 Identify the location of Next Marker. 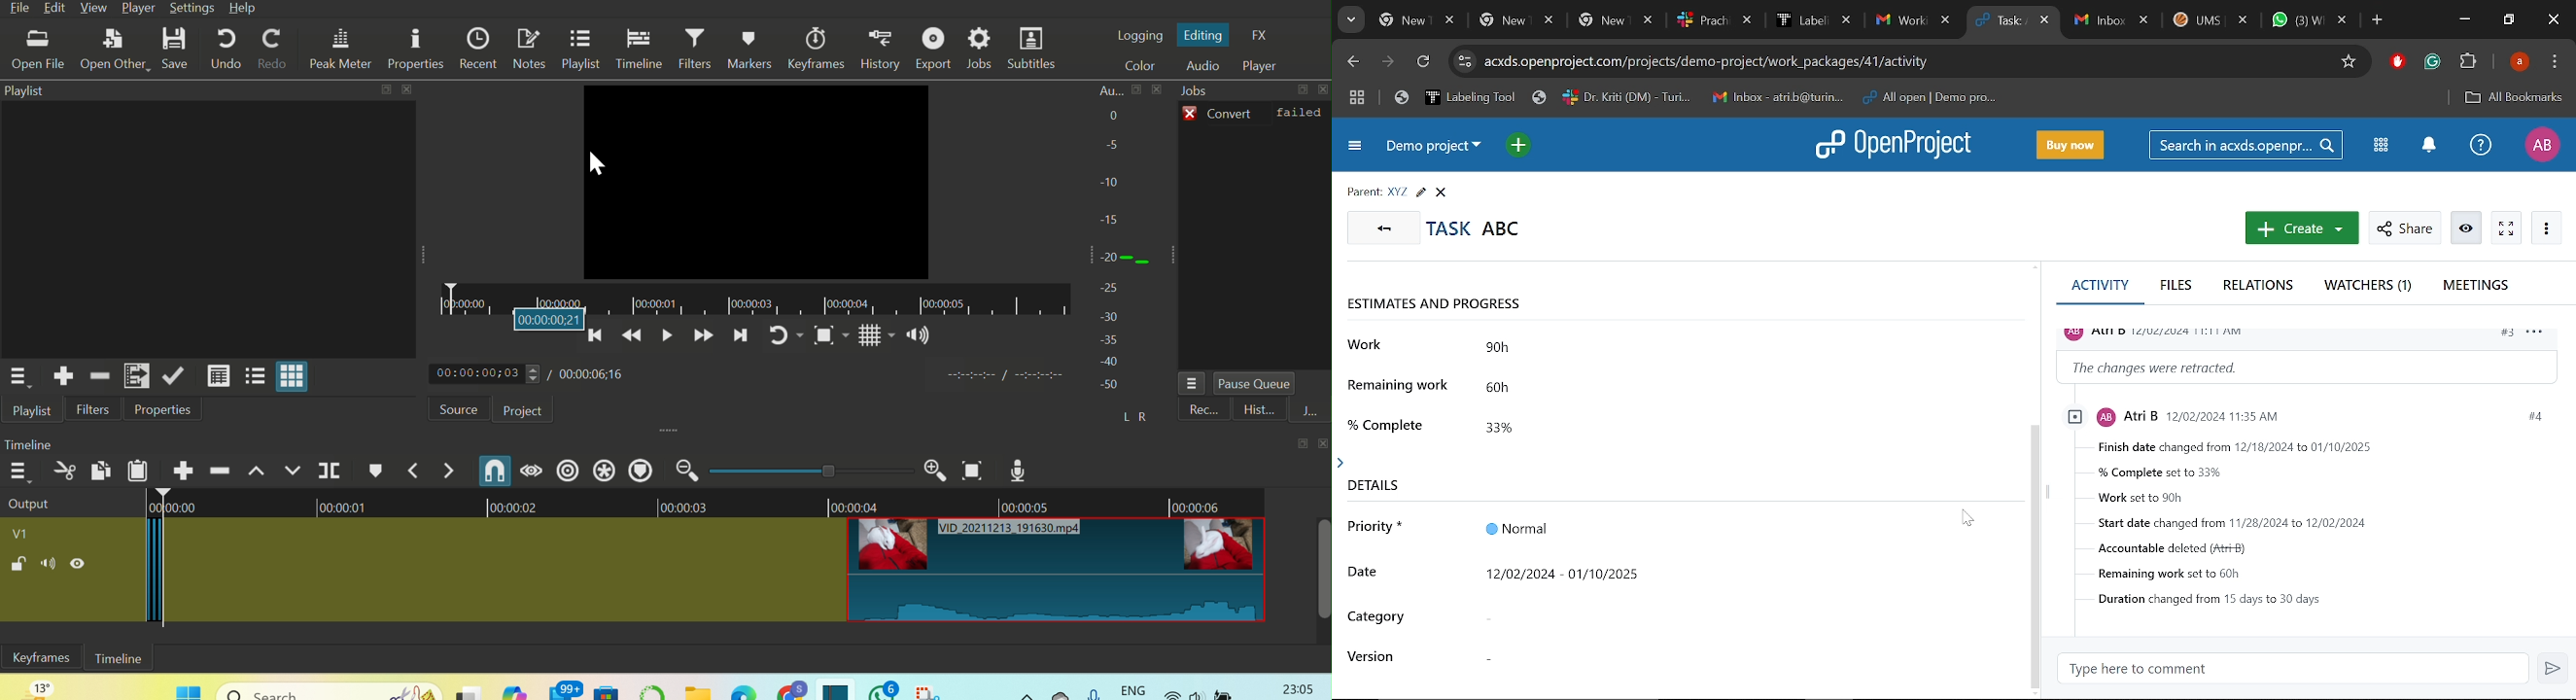
(447, 469).